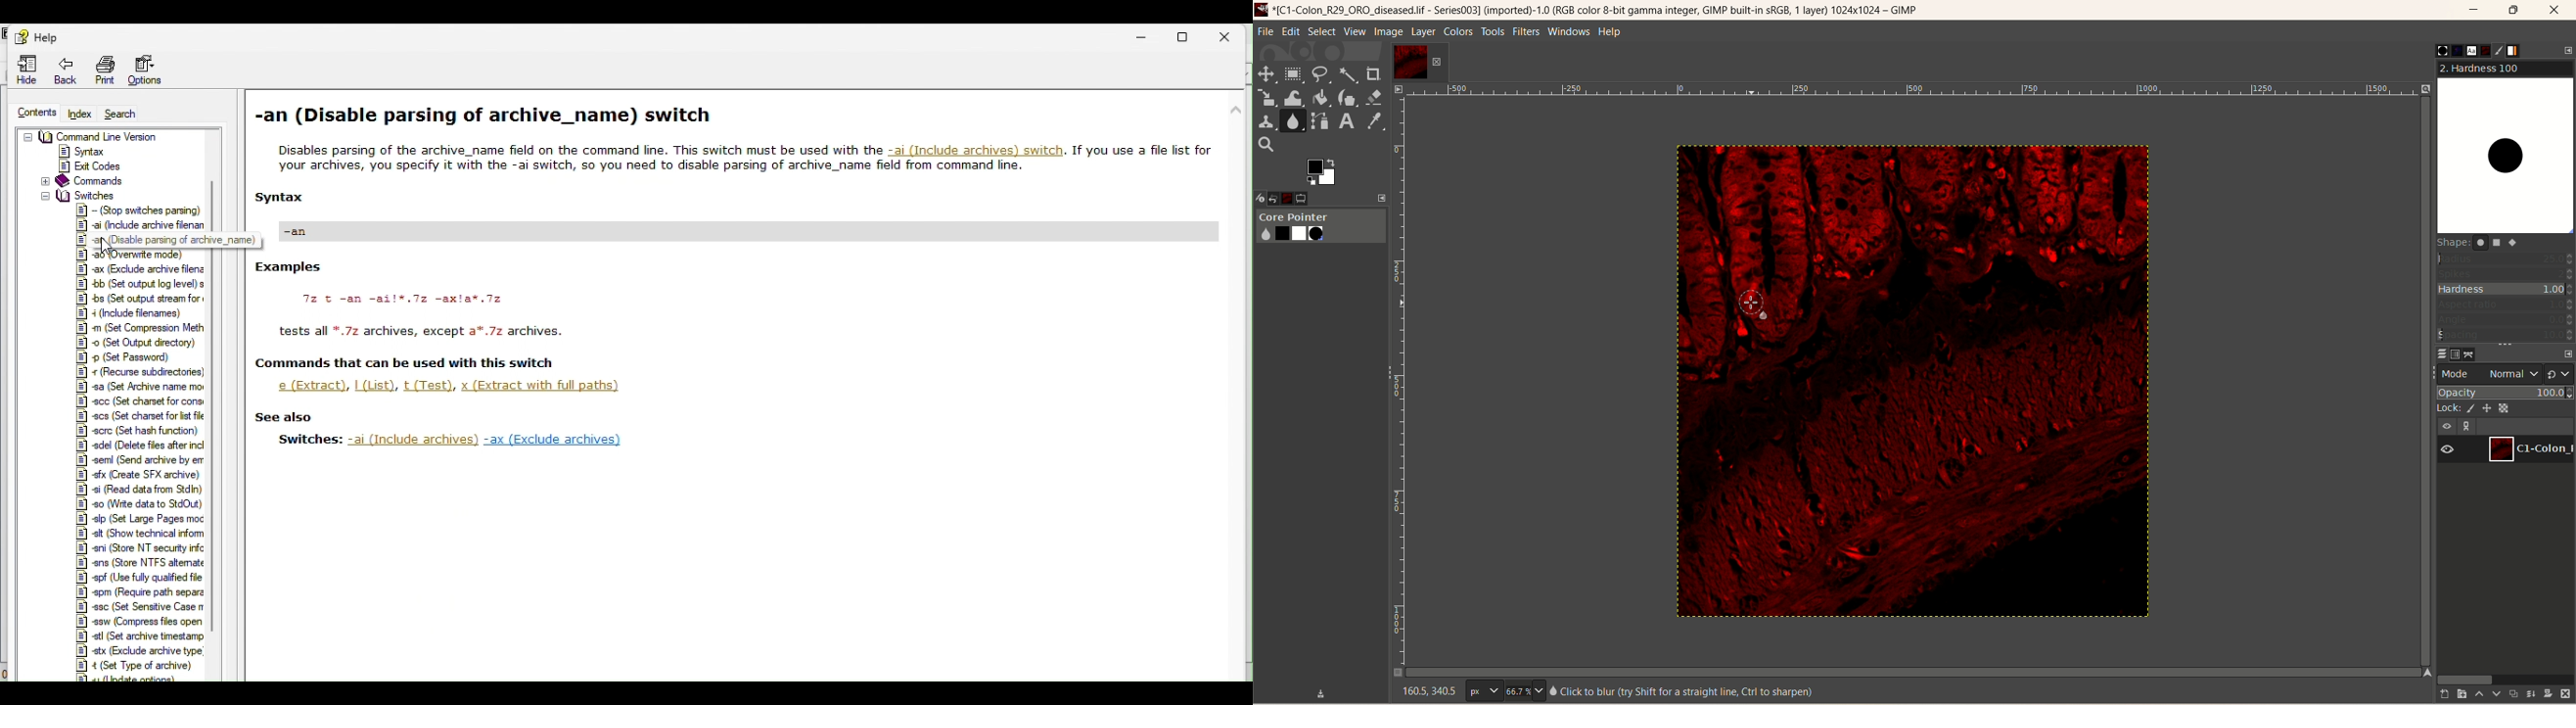 Image resolution: width=2576 pixels, height=728 pixels. Describe the element at coordinates (2458, 694) in the screenshot. I see `create a new layer` at that location.